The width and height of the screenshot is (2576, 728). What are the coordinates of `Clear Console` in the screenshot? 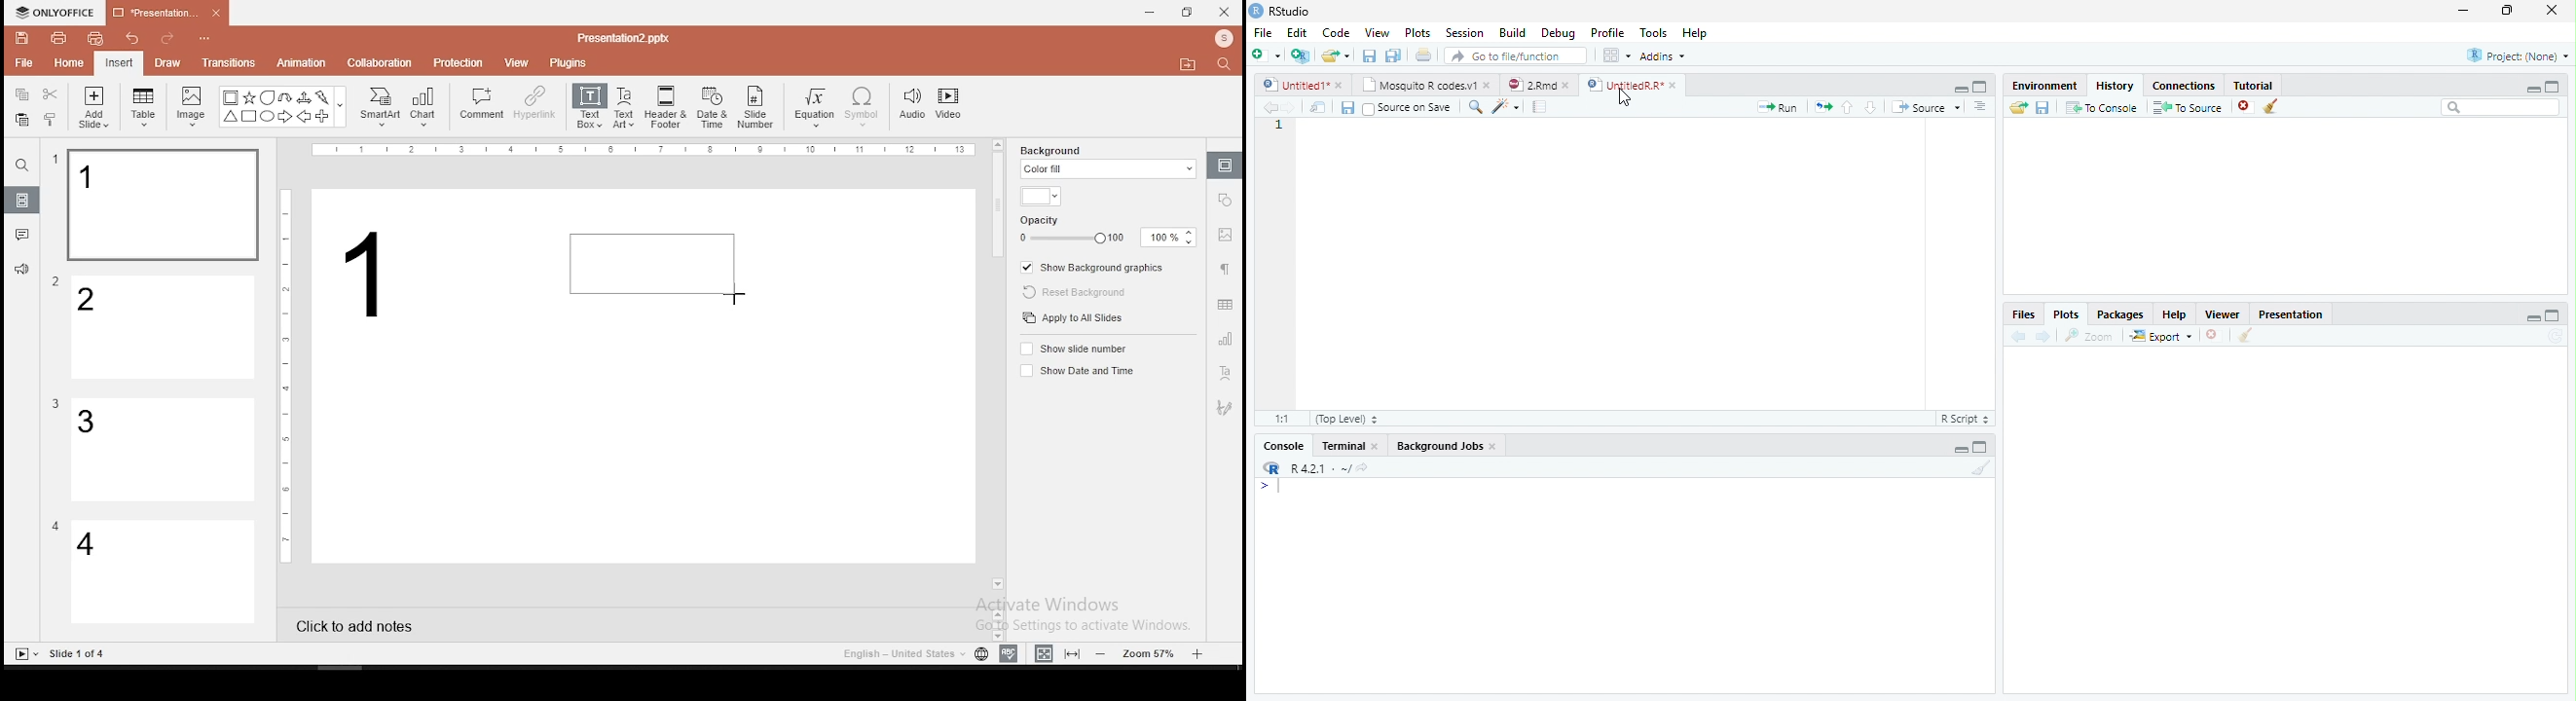 It's located at (1979, 471).